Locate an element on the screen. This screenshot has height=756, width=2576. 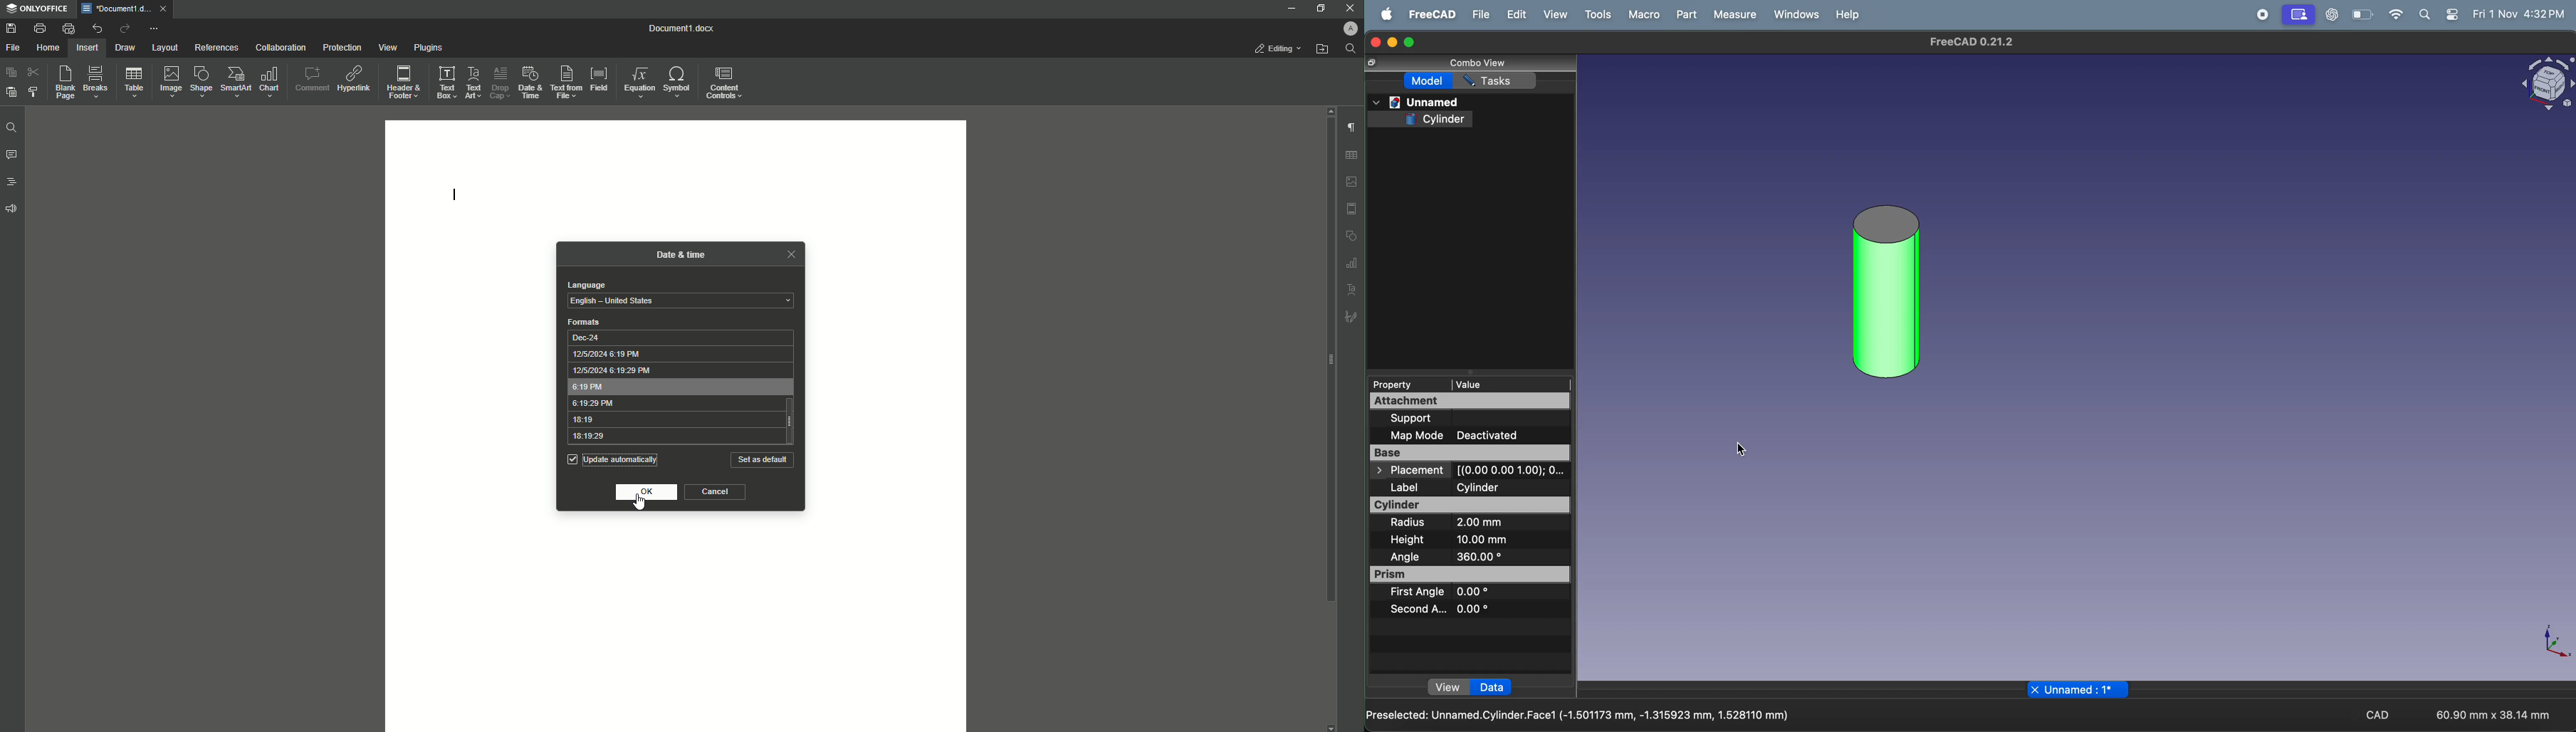
Draw is located at coordinates (125, 47).